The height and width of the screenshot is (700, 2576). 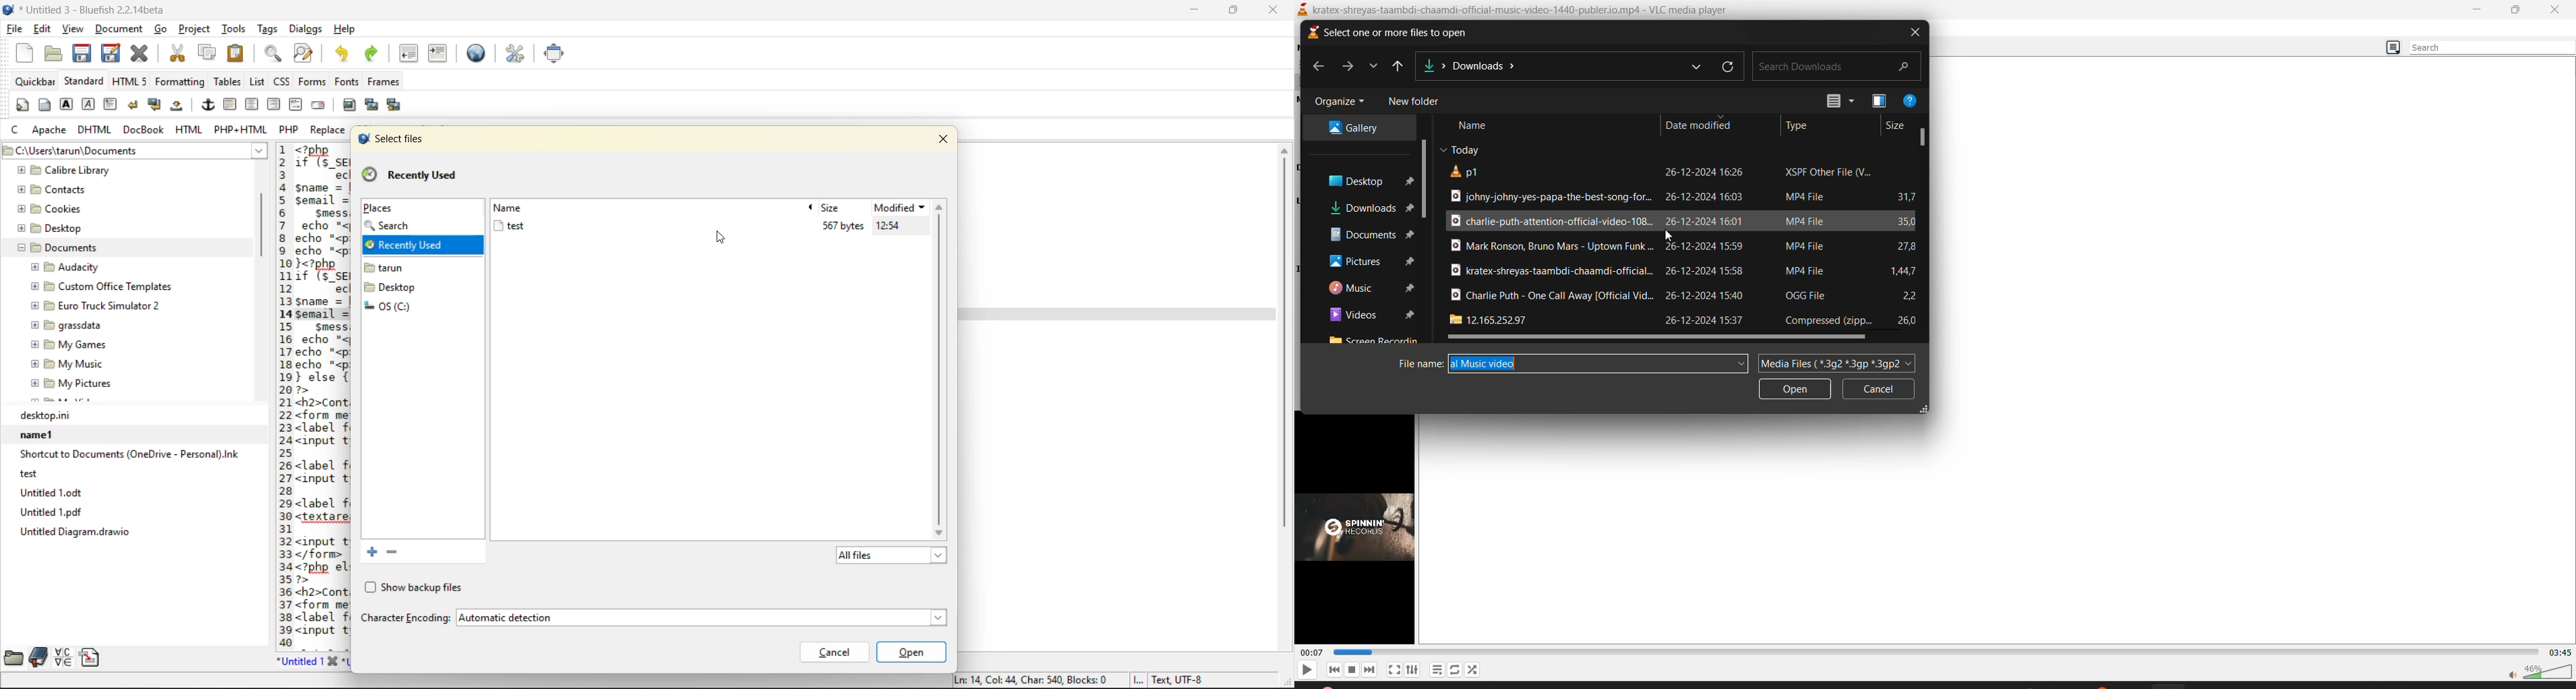 What do you see at coordinates (1334, 670) in the screenshot?
I see `previous` at bounding box center [1334, 670].